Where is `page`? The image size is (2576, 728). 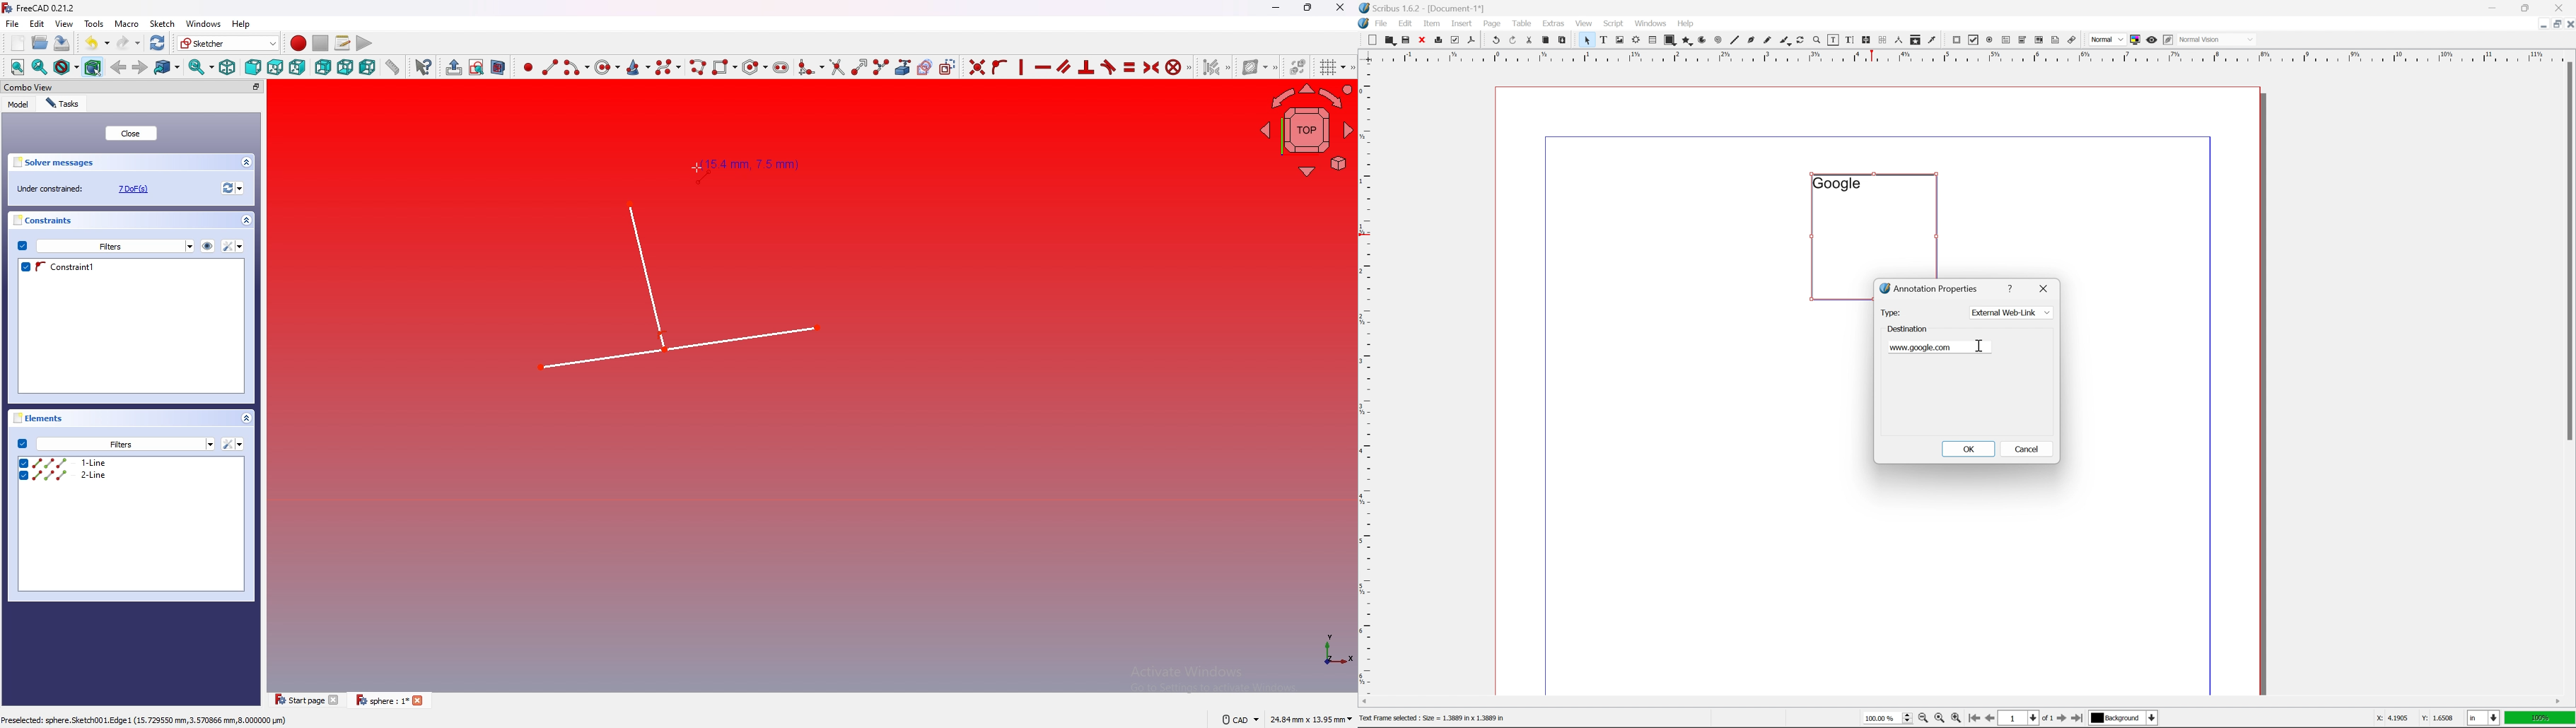
page is located at coordinates (1492, 23).